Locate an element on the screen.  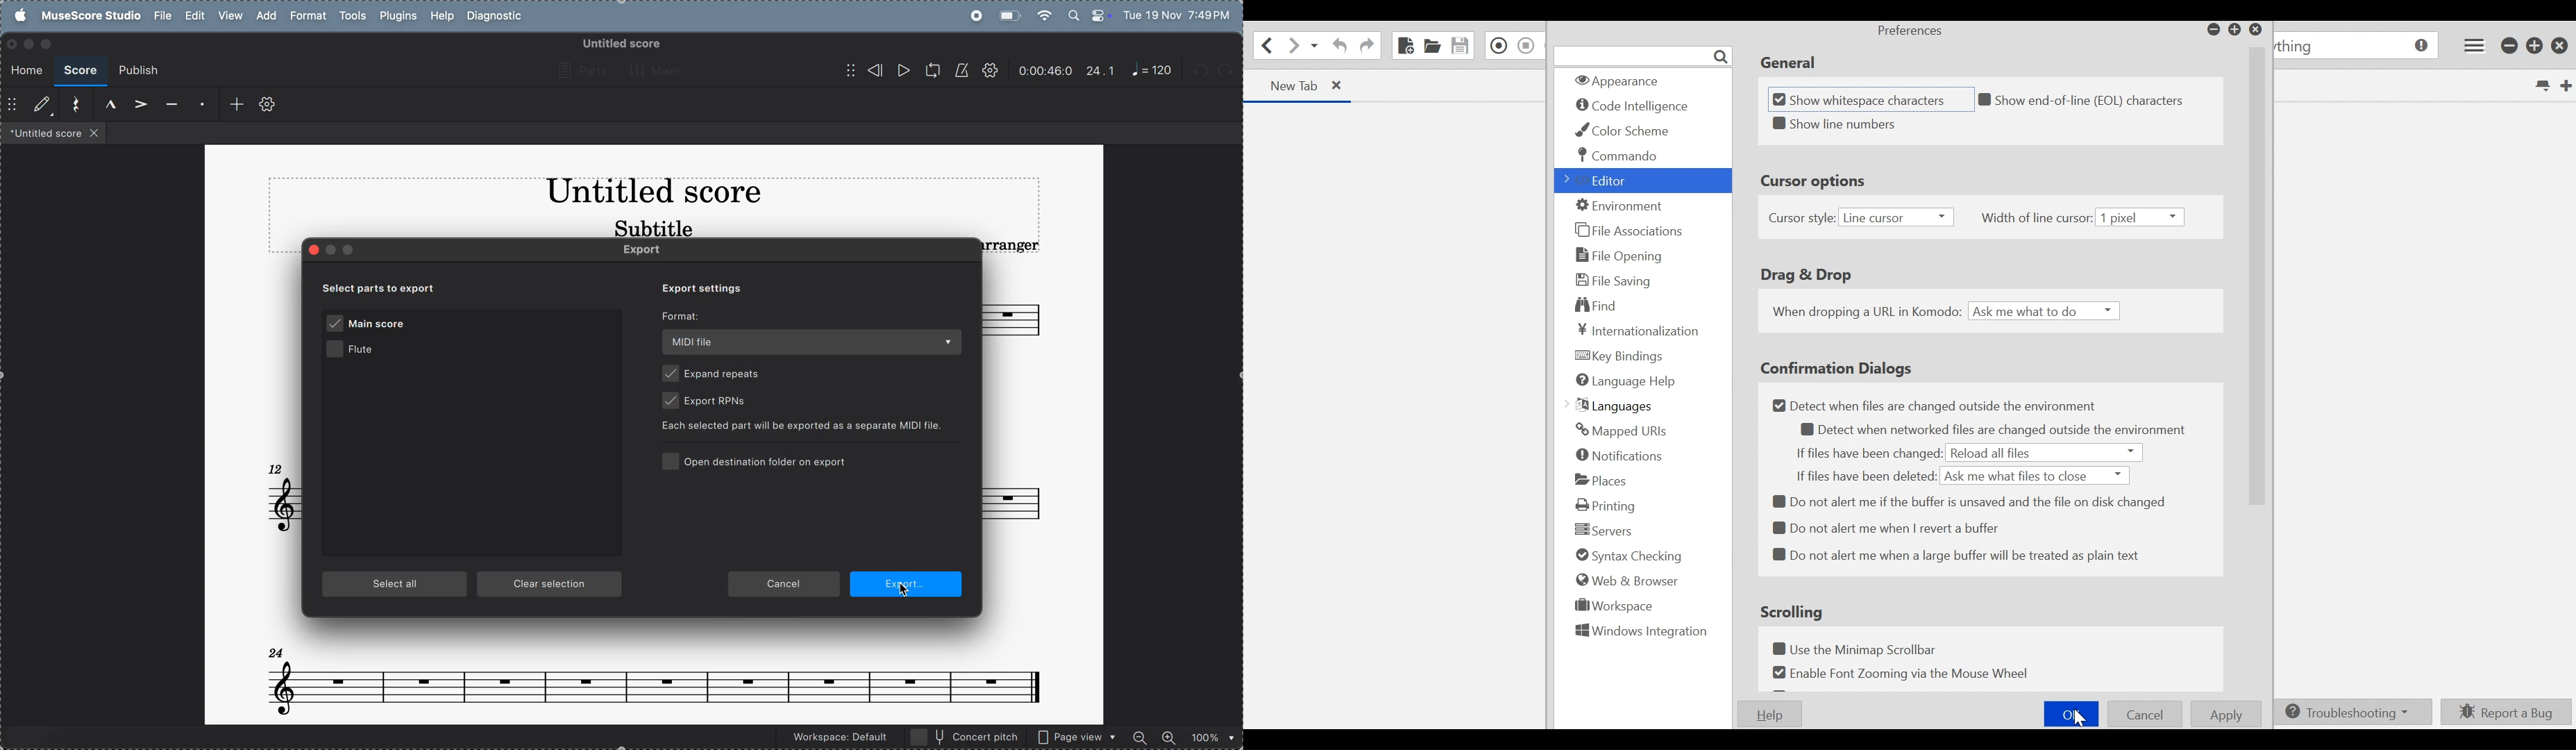
Preferences is located at coordinates (1910, 31).